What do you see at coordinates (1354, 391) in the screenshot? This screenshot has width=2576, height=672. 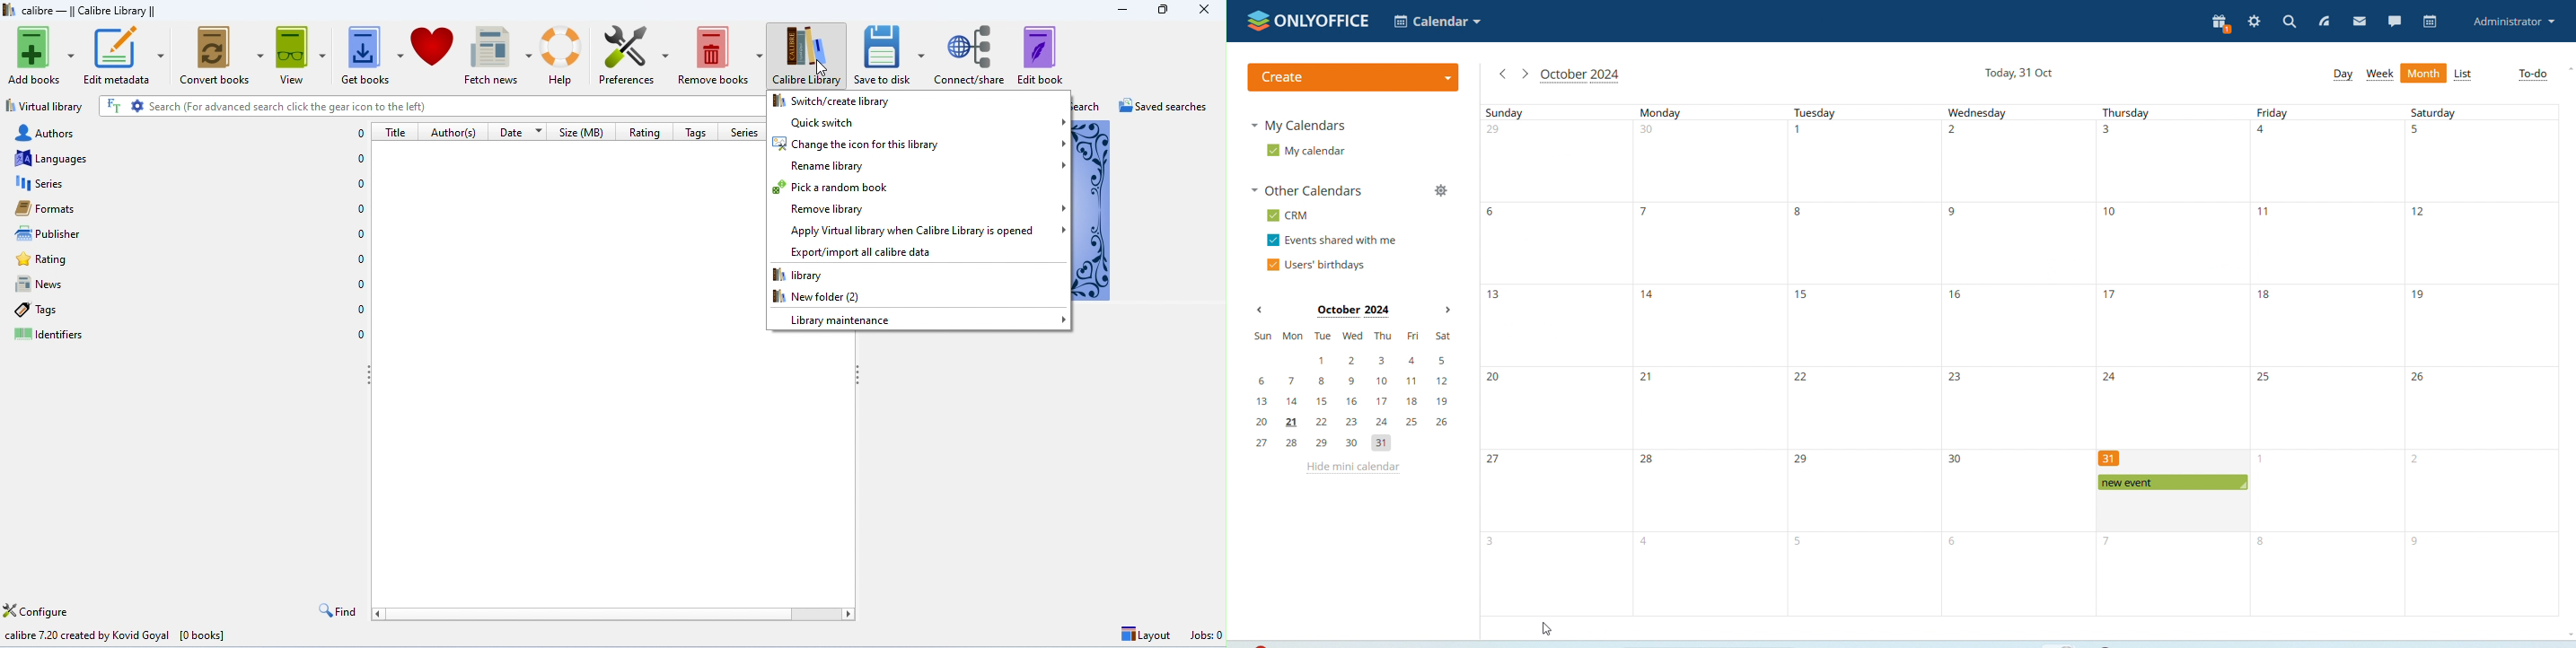 I see `mini calendar` at bounding box center [1354, 391].